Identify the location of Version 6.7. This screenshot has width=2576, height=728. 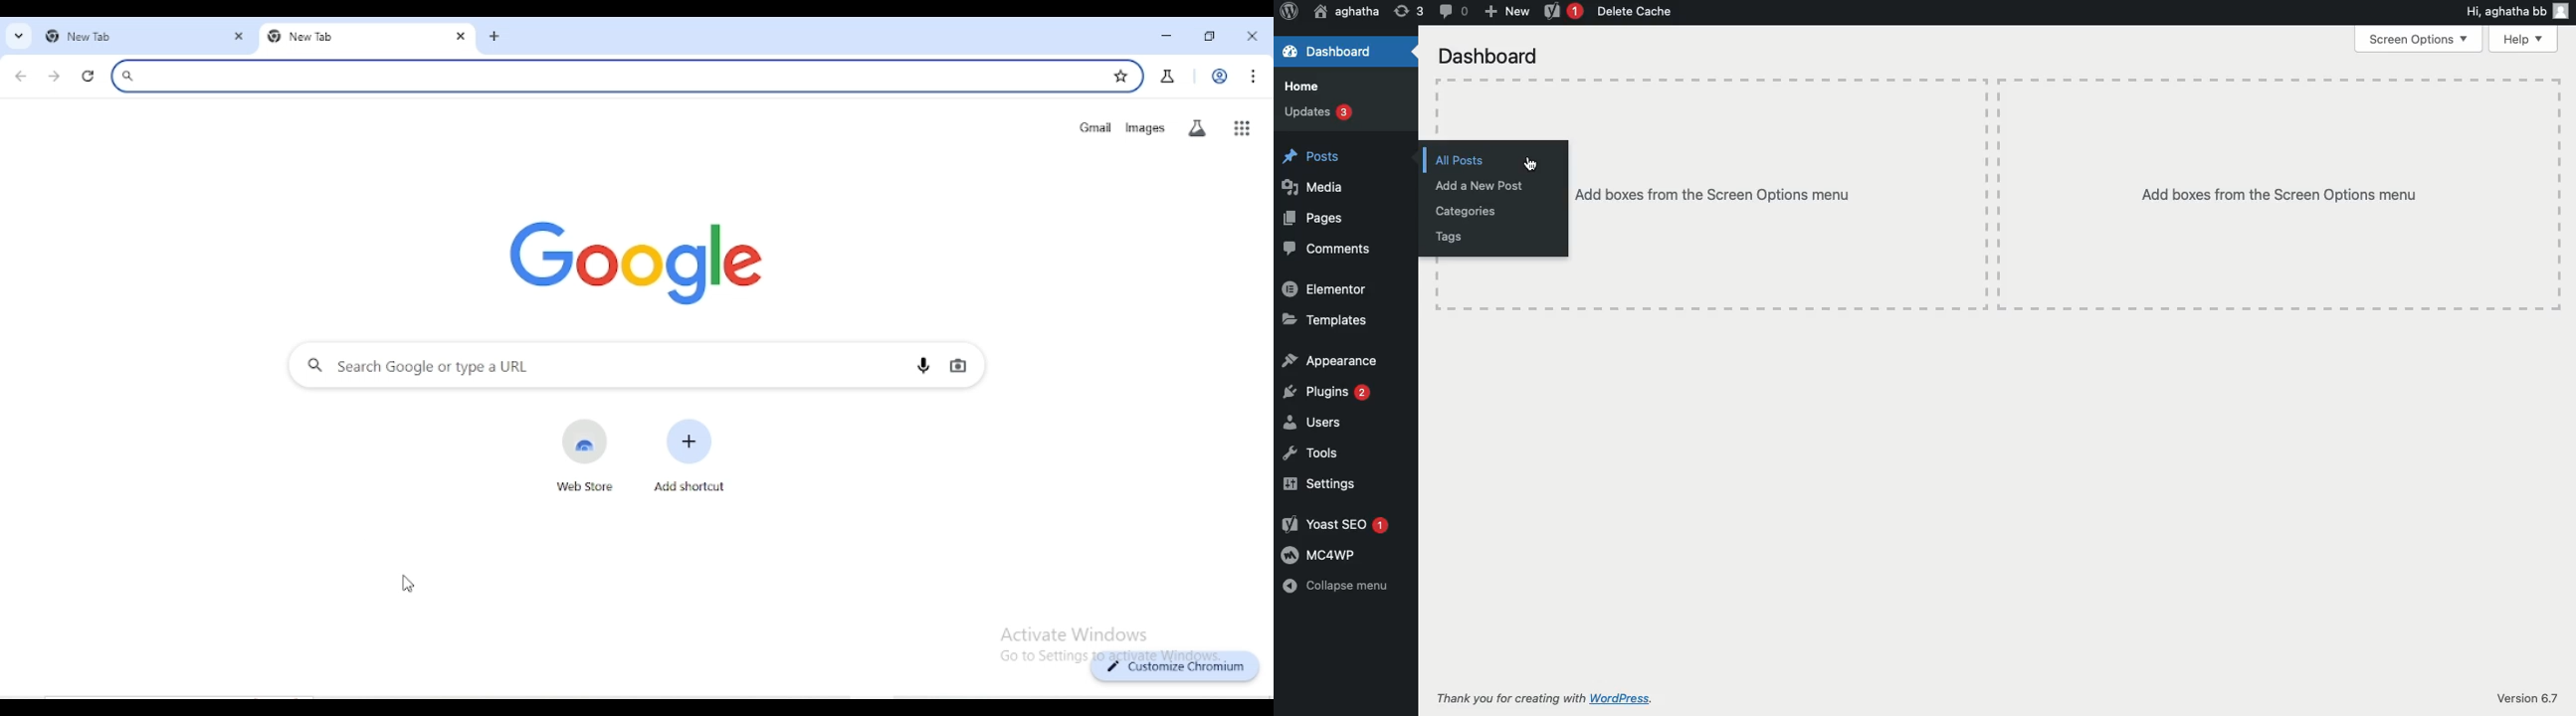
(2528, 699).